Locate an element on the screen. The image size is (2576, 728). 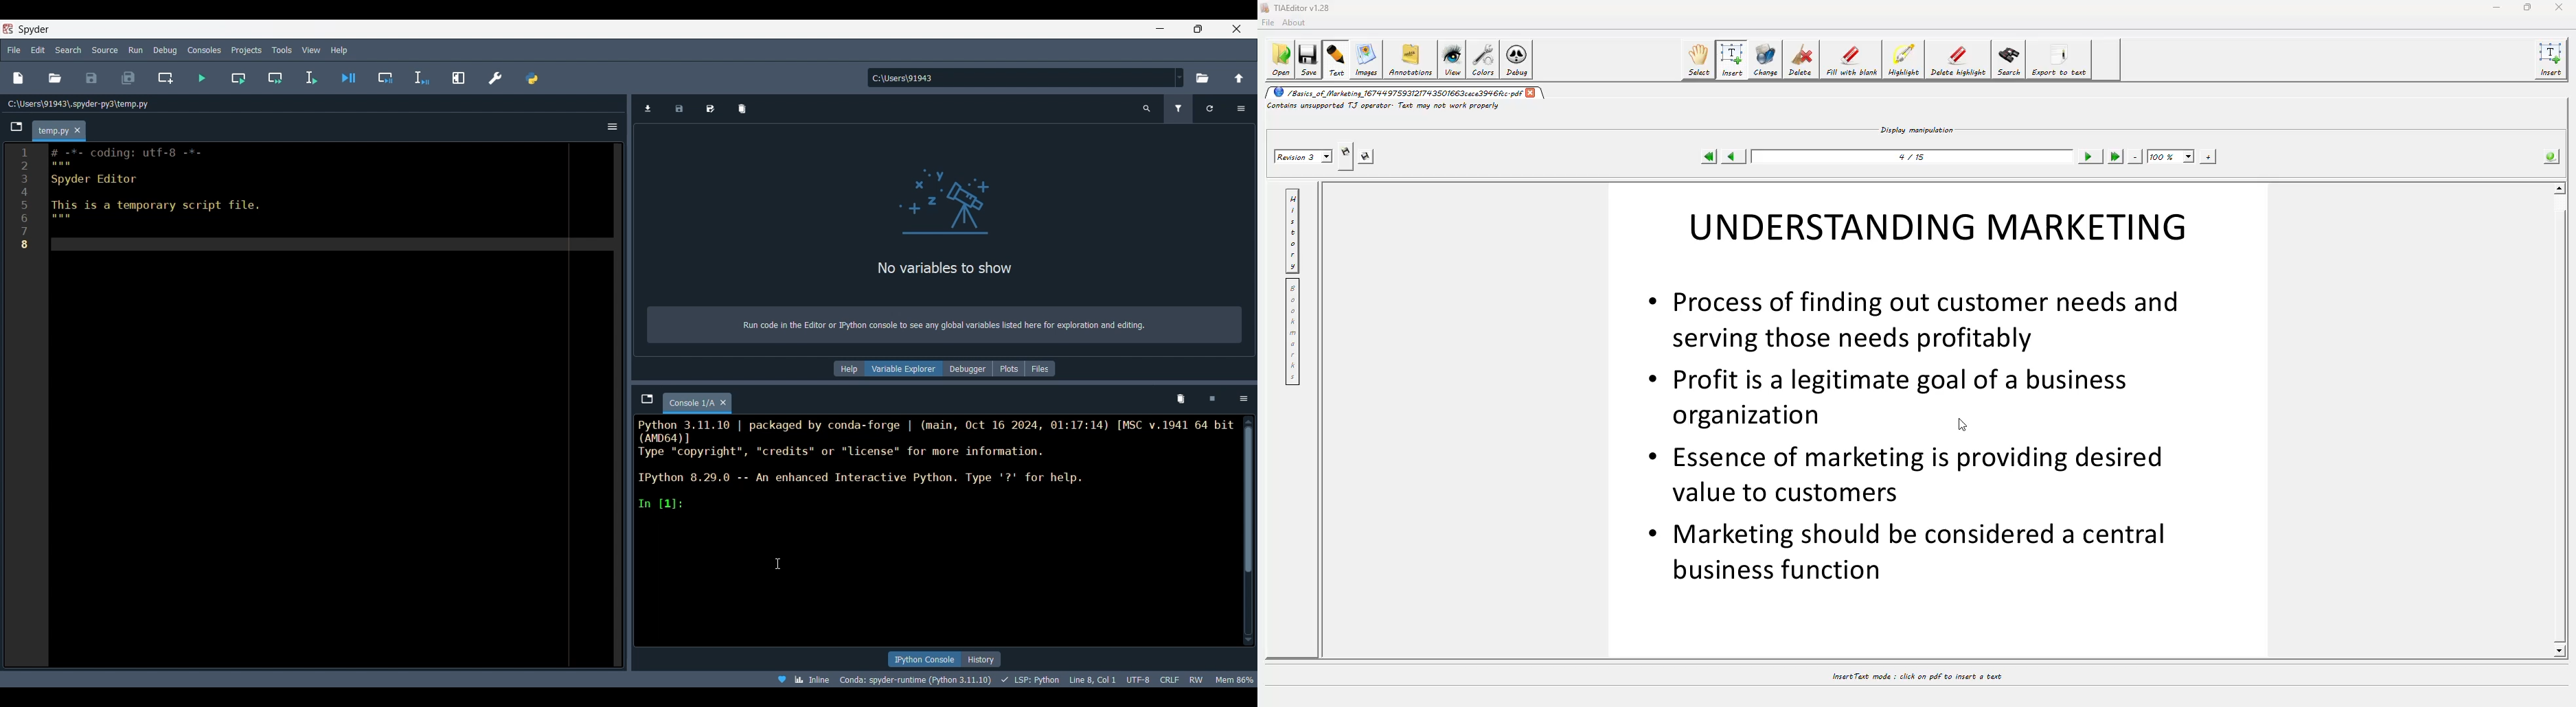
crlf is located at coordinates (1170, 678).